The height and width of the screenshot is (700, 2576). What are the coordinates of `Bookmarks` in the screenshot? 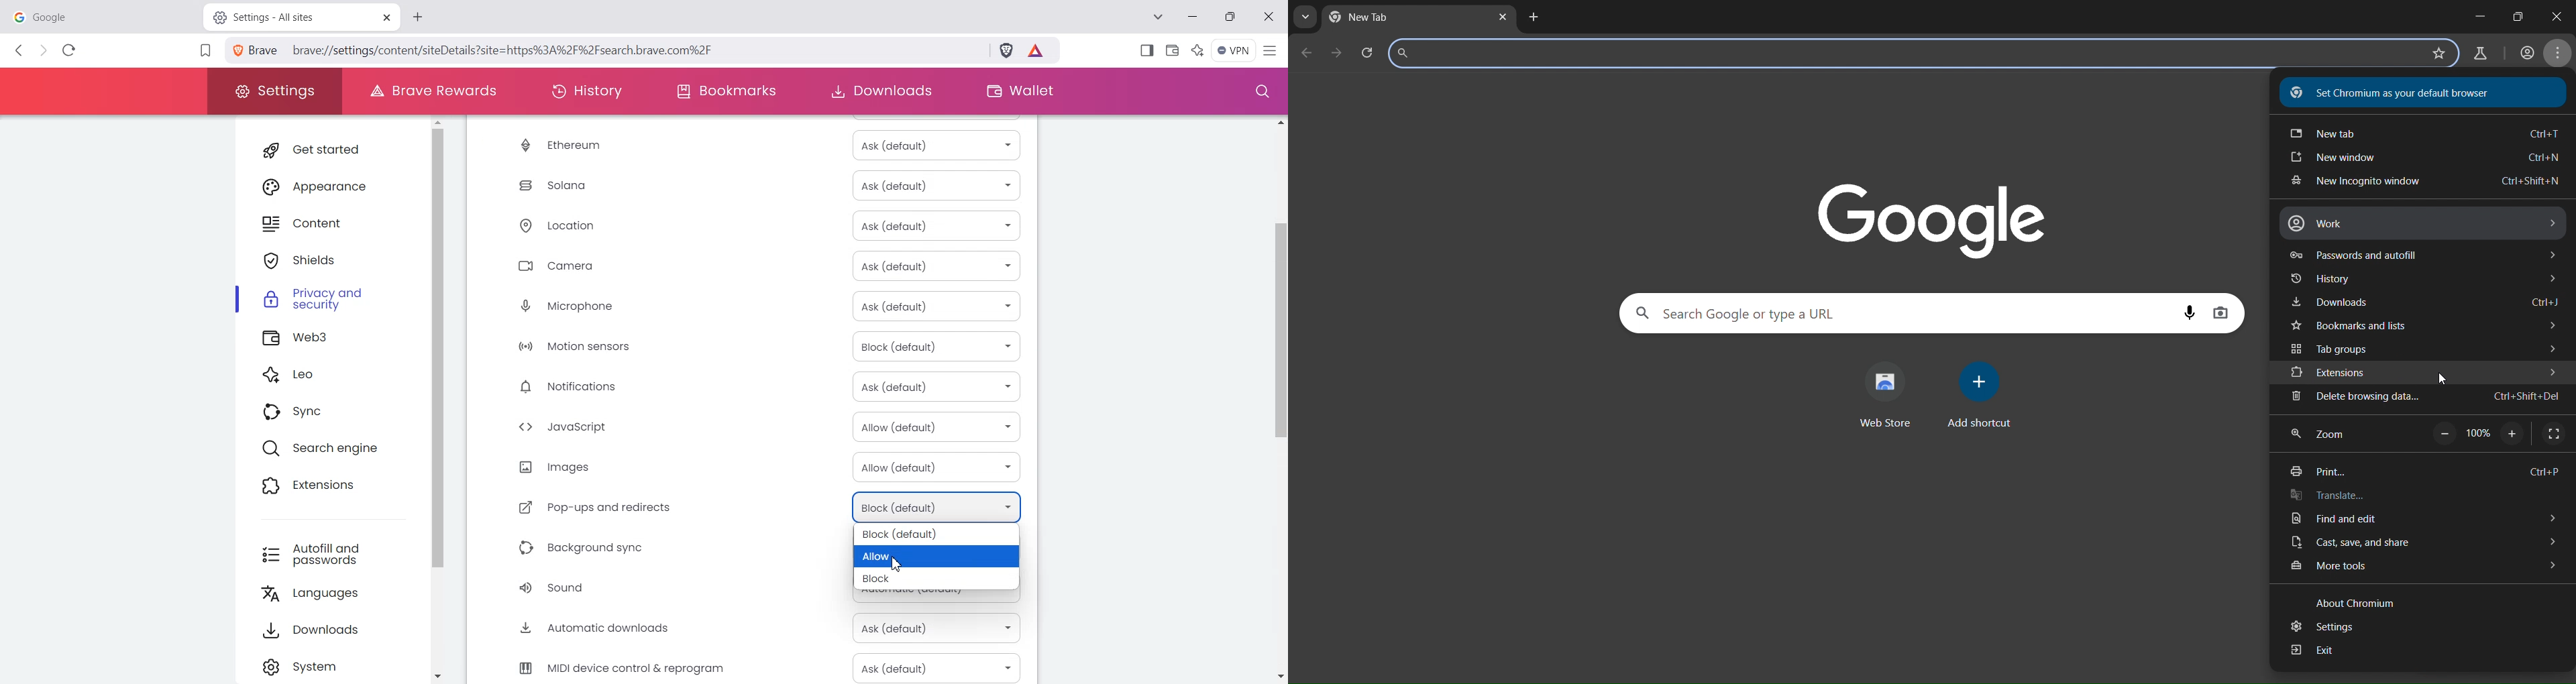 It's located at (726, 92).